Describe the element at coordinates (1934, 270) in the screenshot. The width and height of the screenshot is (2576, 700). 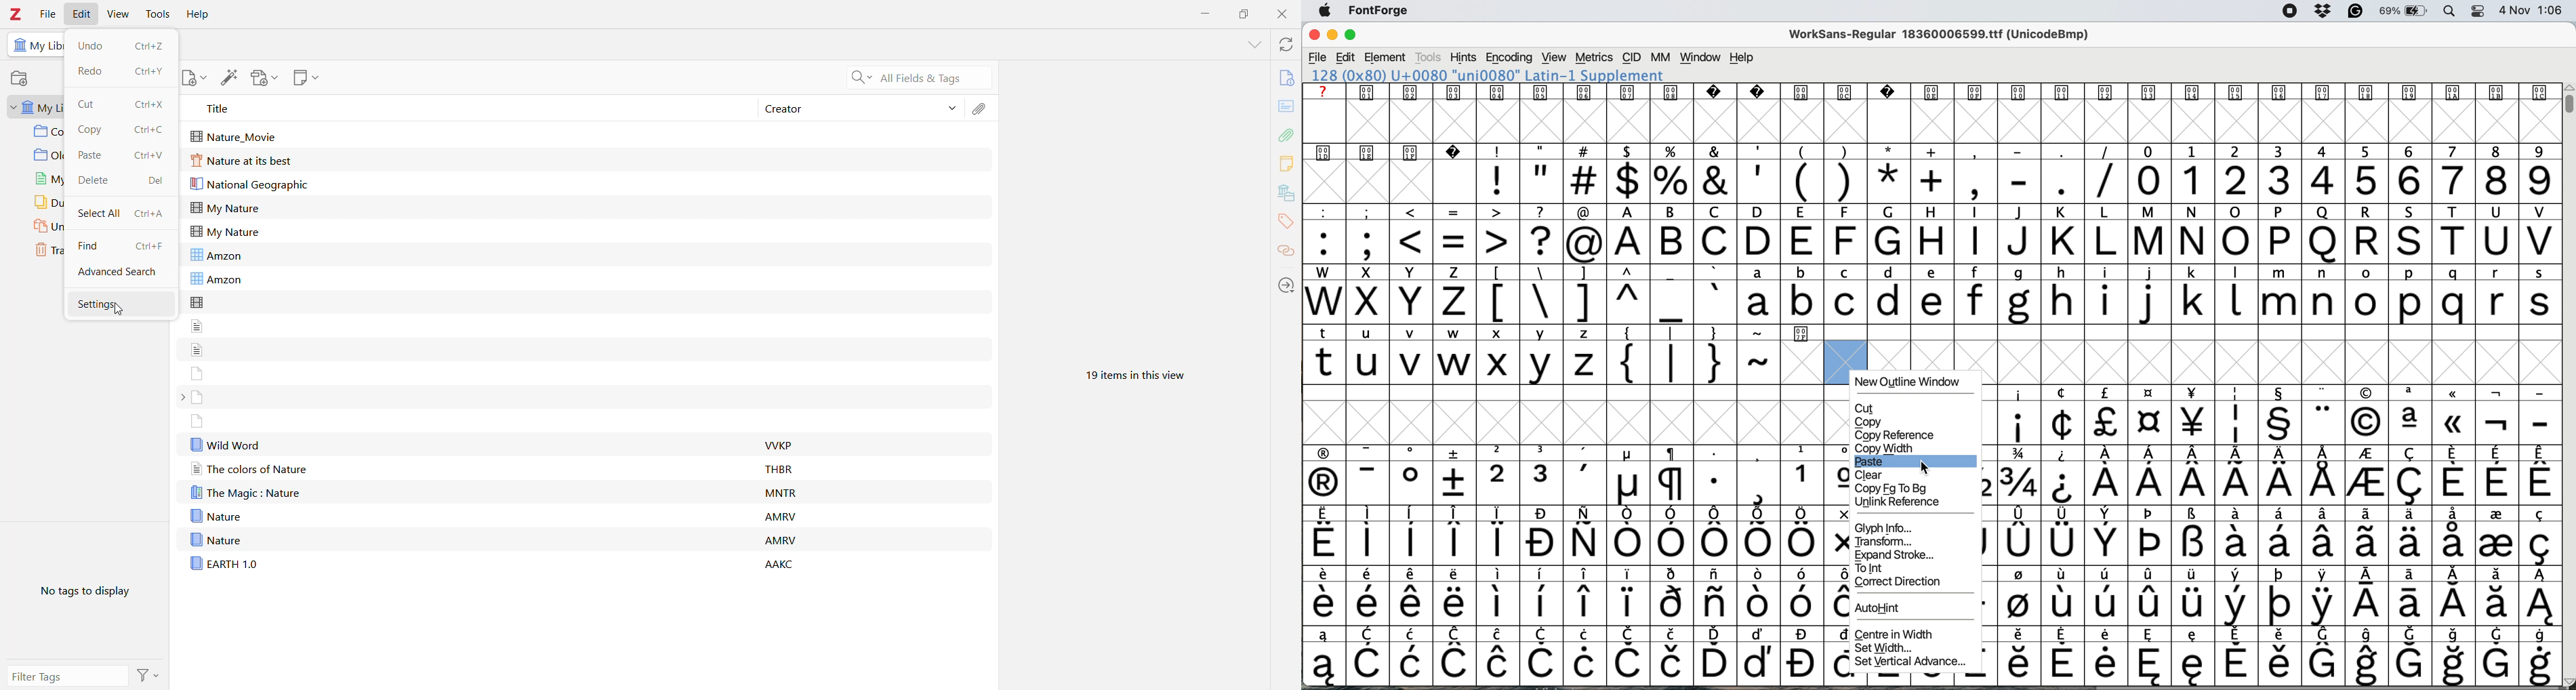
I see `lower case and upper case text and special characters` at that location.